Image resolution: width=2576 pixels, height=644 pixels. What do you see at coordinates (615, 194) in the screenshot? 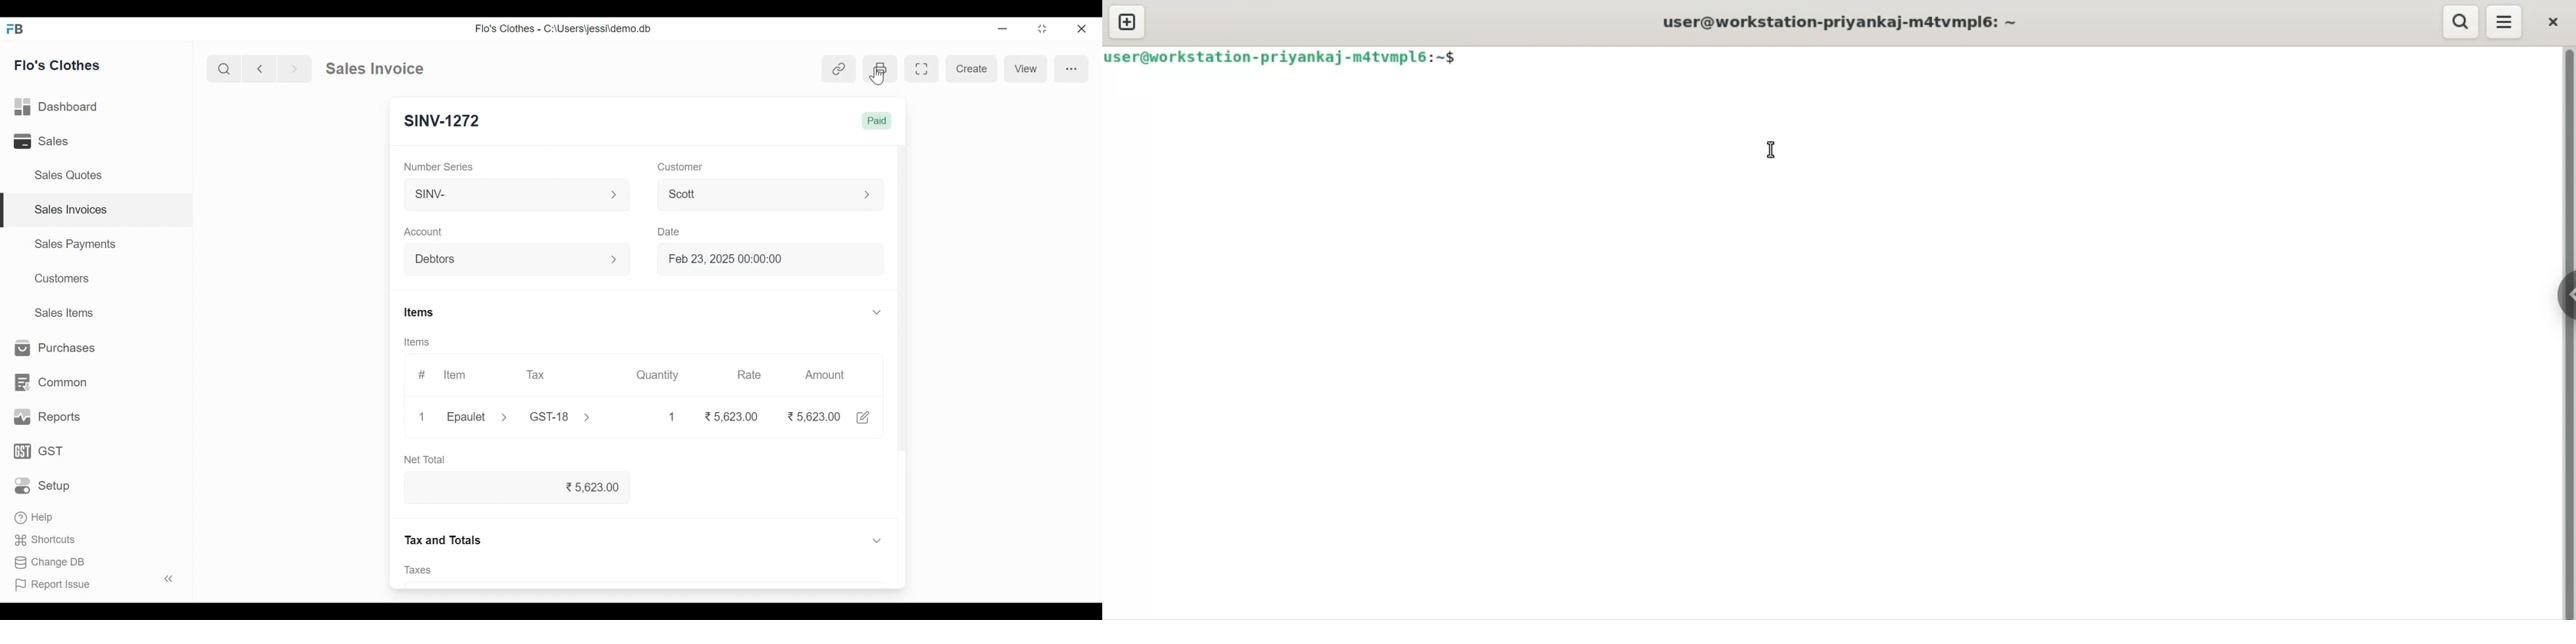
I see `Expand` at bounding box center [615, 194].